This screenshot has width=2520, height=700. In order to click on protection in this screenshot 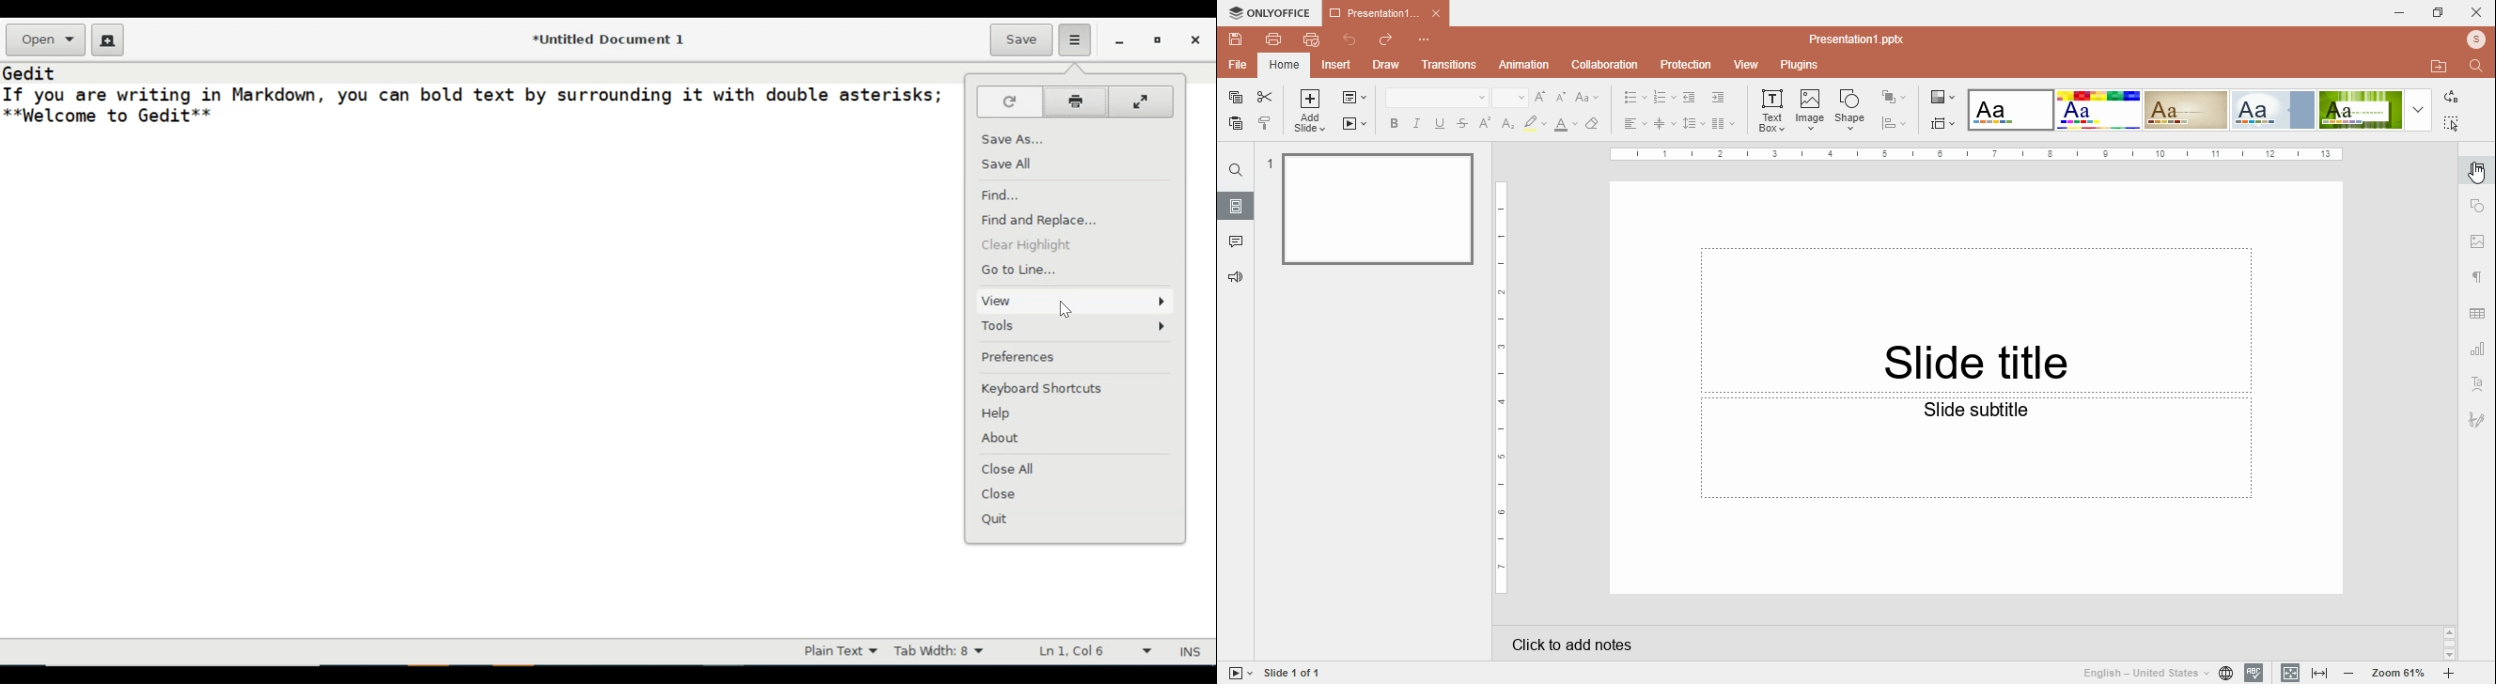, I will do `click(1684, 65)`.